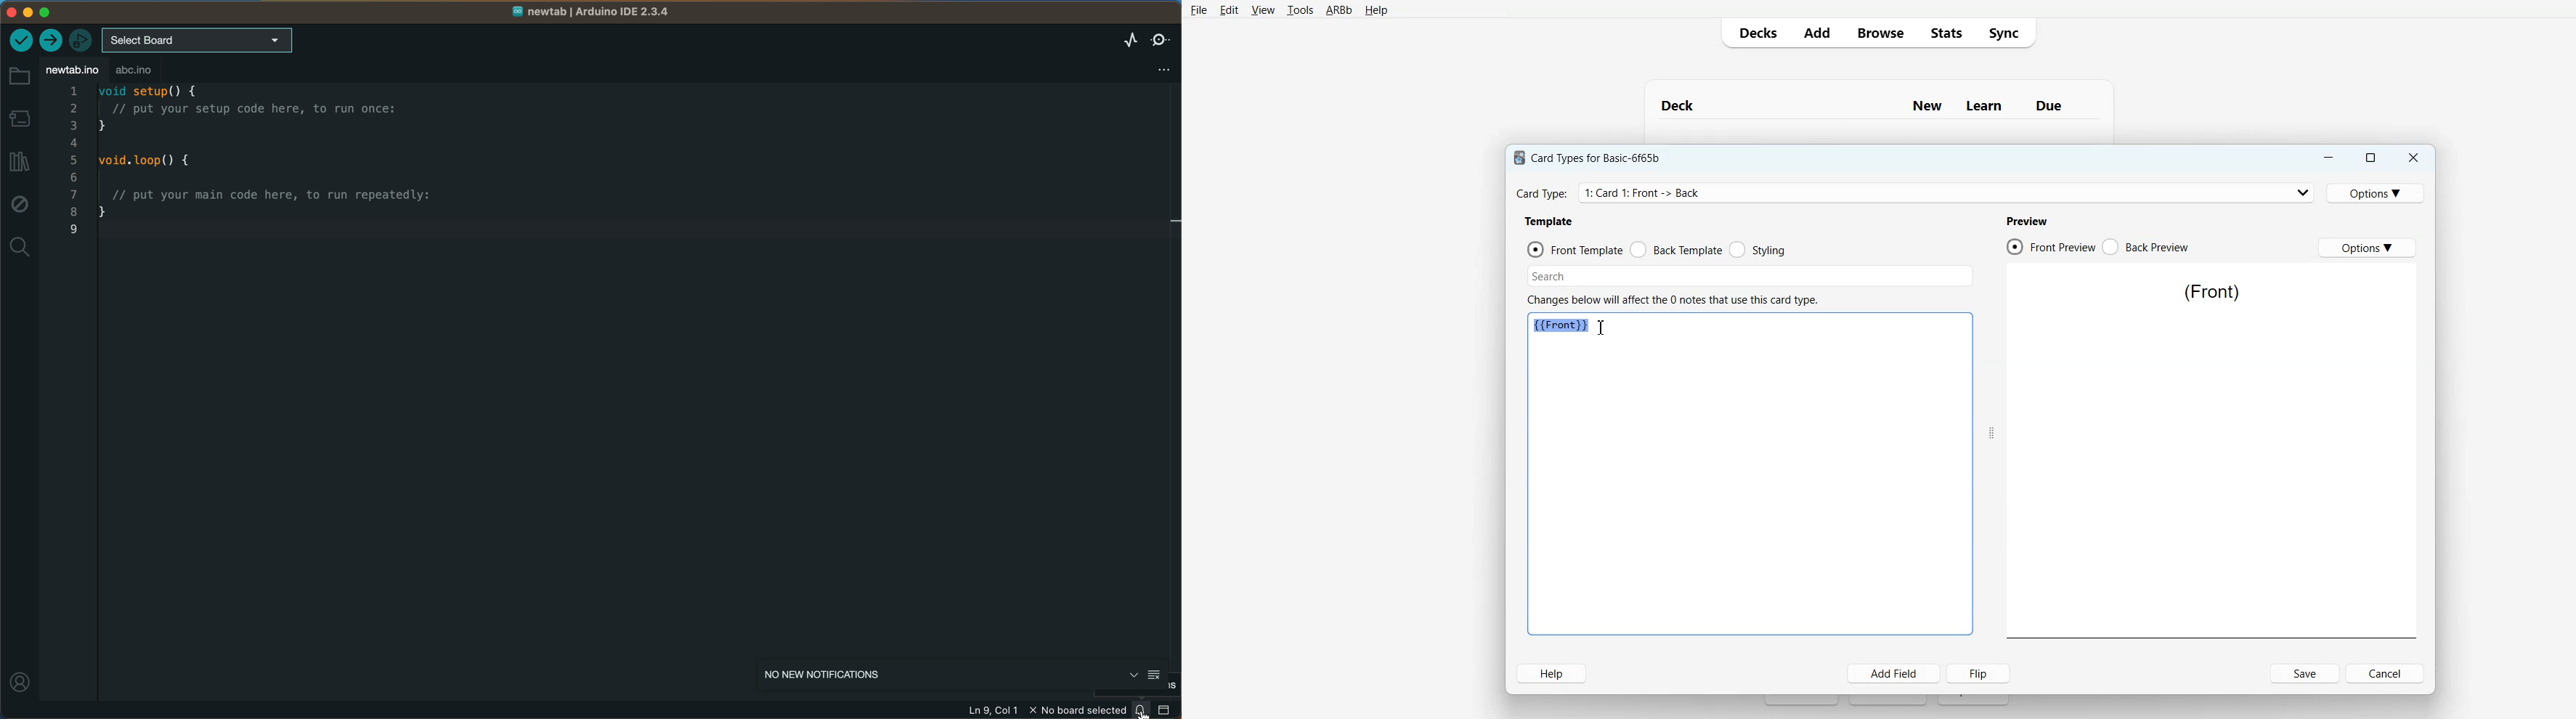 The width and height of the screenshot is (2576, 728). What do you see at coordinates (2386, 673) in the screenshot?
I see `Cancel` at bounding box center [2386, 673].